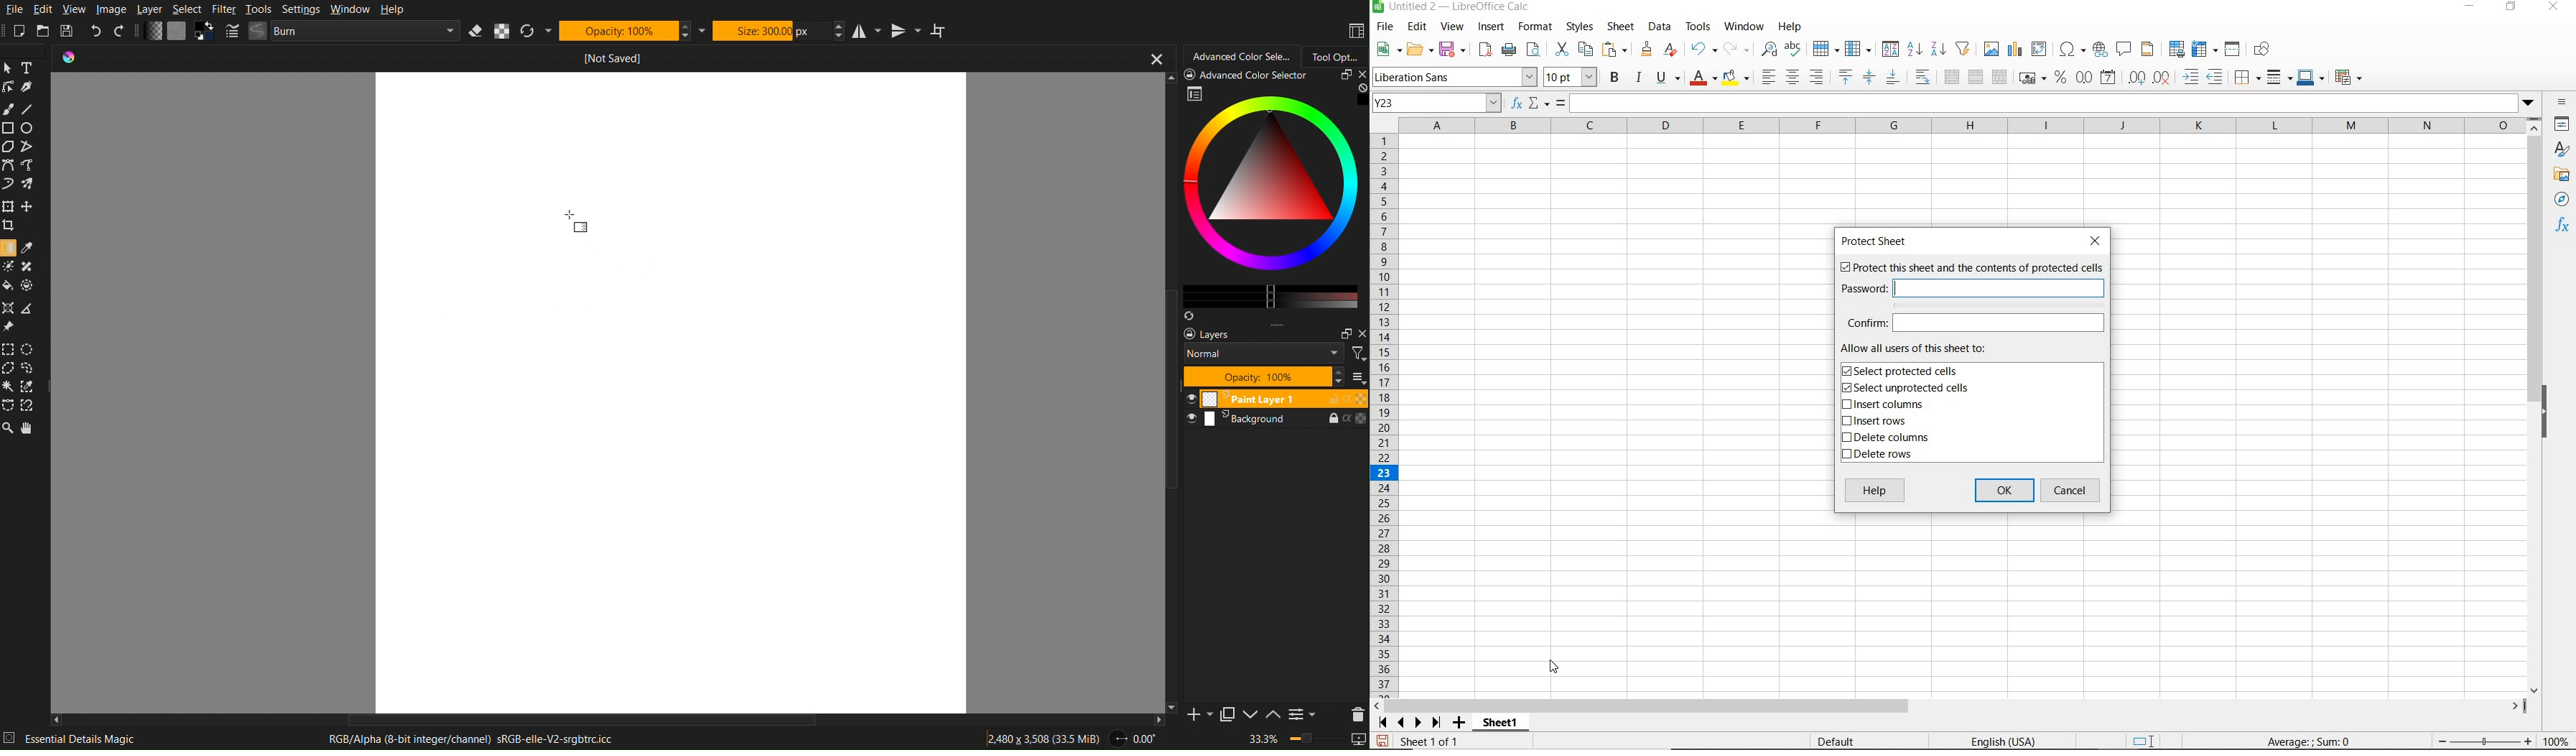 The height and width of the screenshot is (756, 2576). What do you see at coordinates (1879, 456) in the screenshot?
I see `DELETE ROWS` at bounding box center [1879, 456].